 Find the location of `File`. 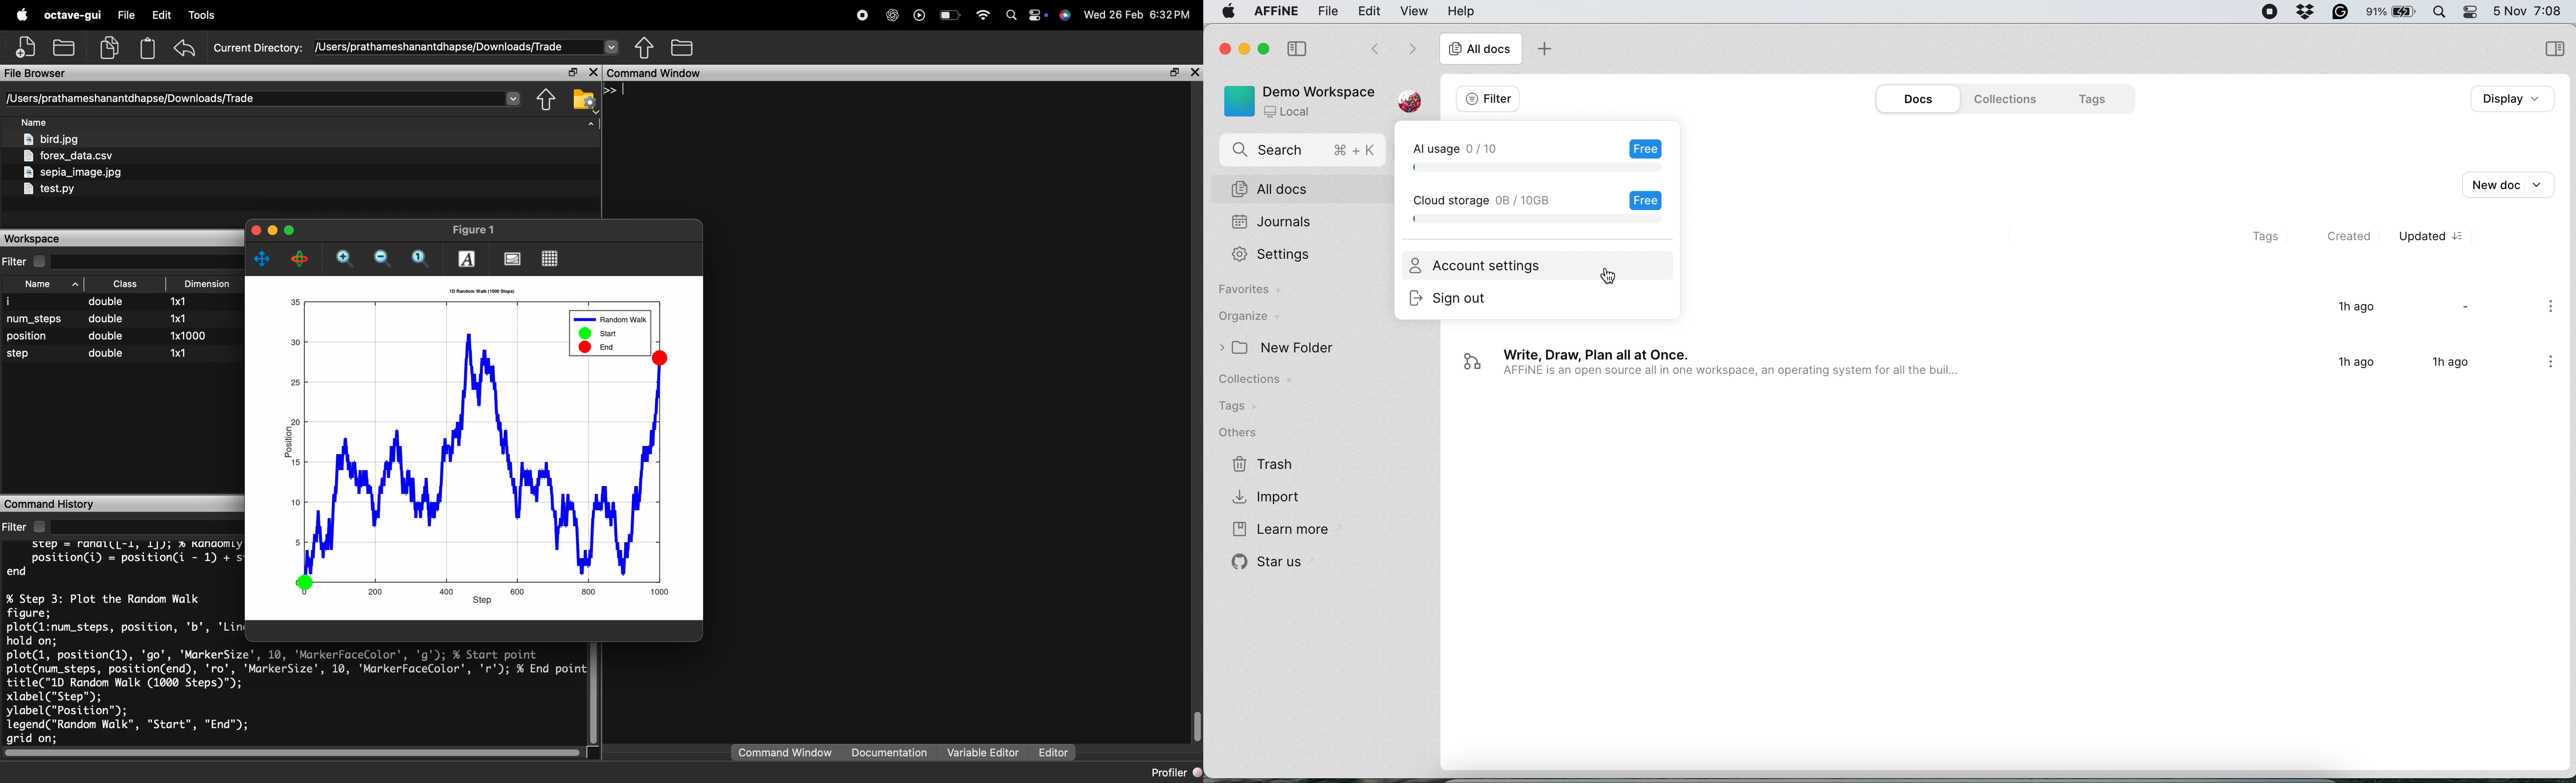

File is located at coordinates (124, 16).